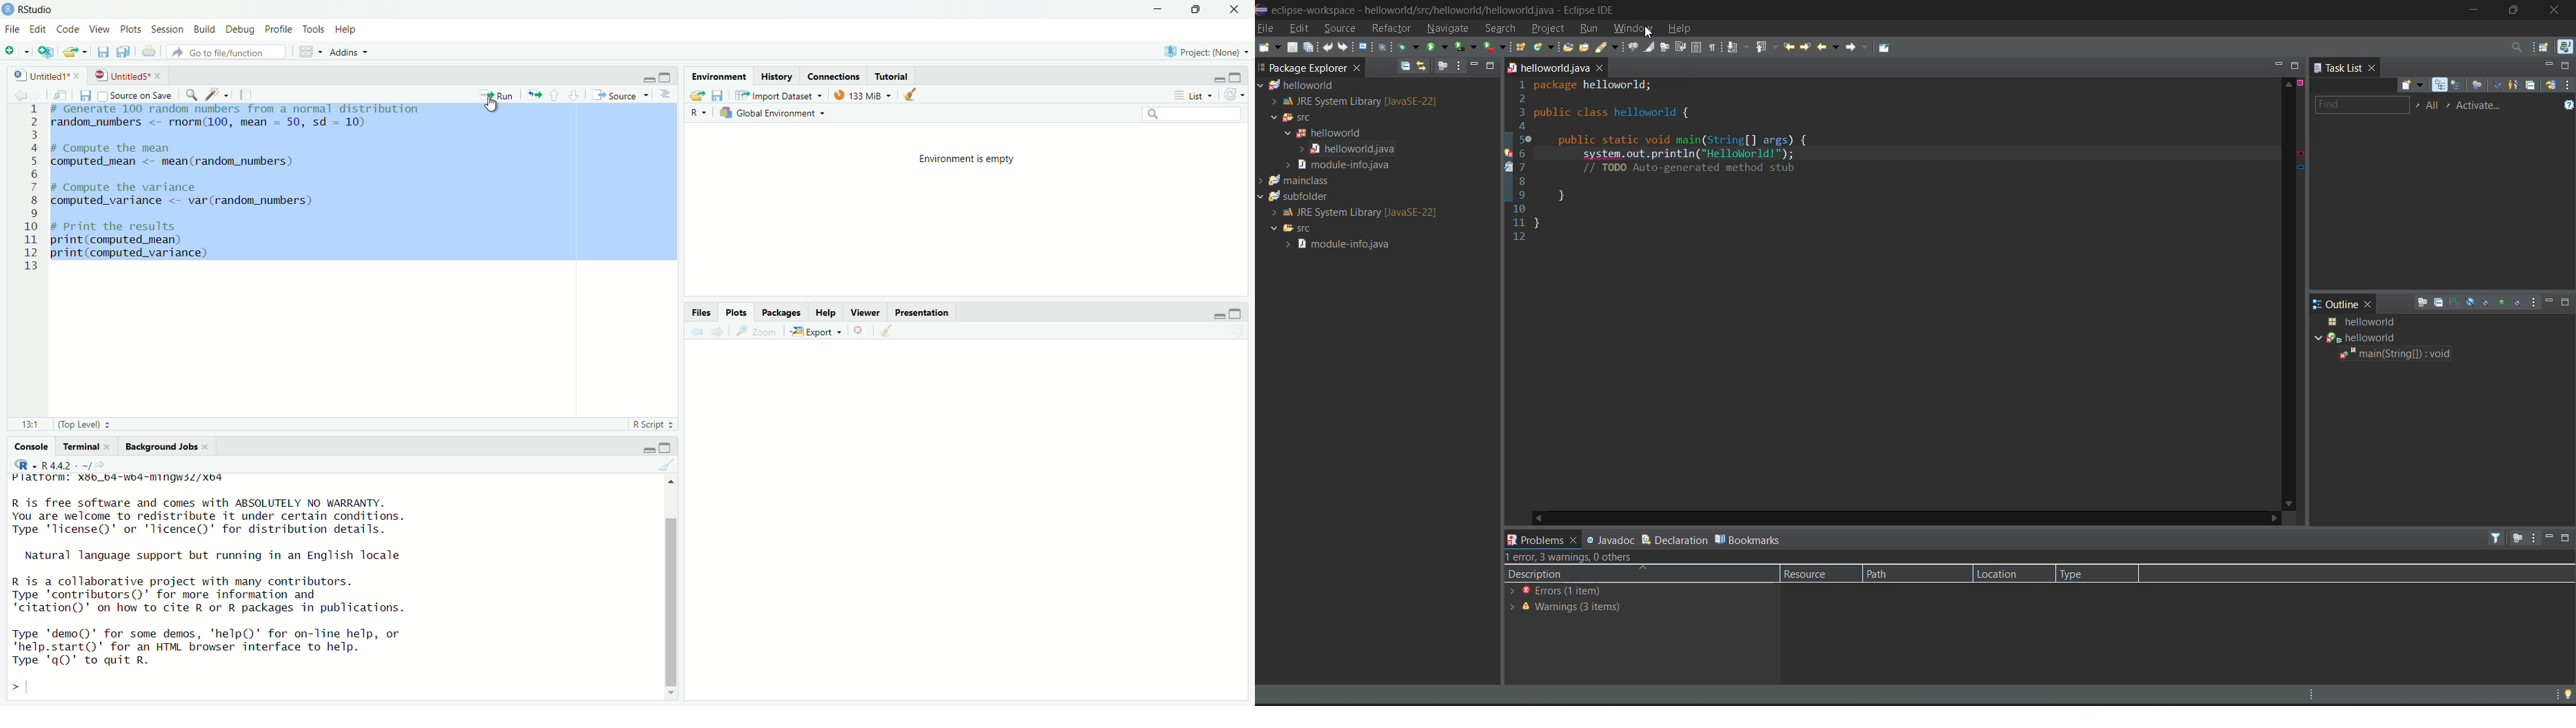 Image resolution: width=2576 pixels, height=728 pixels. Describe the element at coordinates (2415, 355) in the screenshot. I see `main(string[]:void` at that location.